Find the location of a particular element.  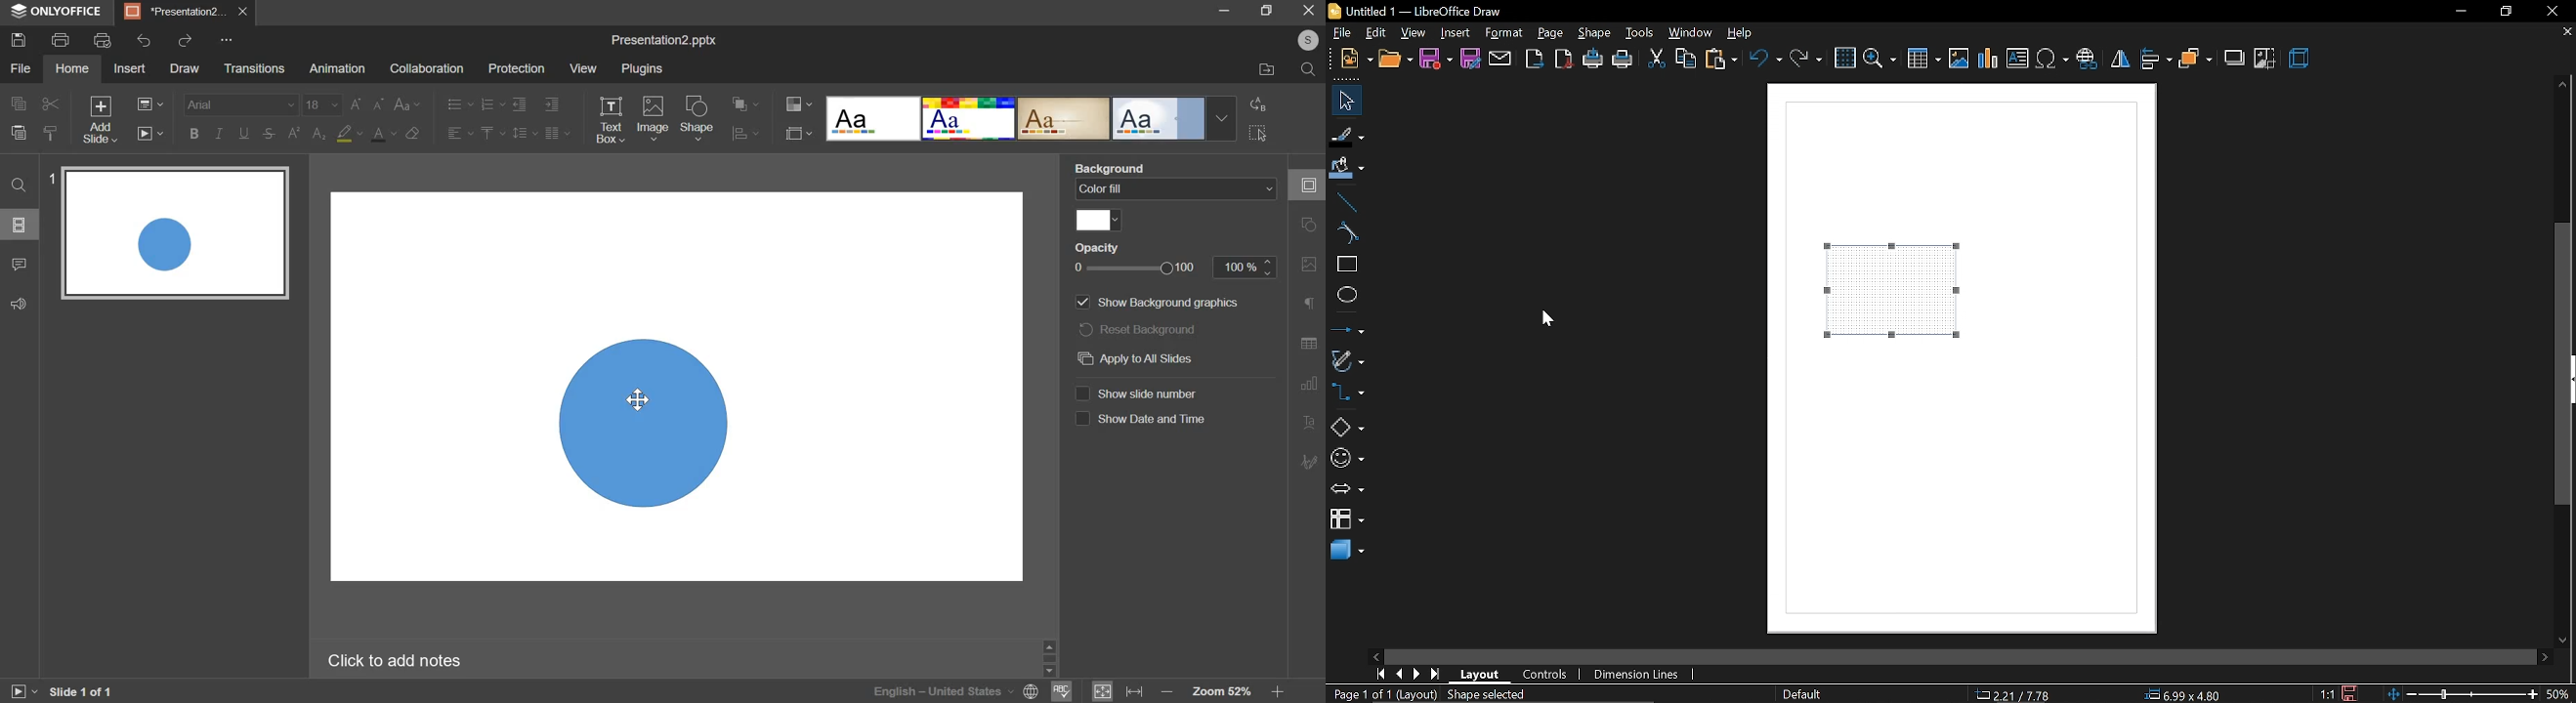

background fill is located at coordinates (1178, 189).